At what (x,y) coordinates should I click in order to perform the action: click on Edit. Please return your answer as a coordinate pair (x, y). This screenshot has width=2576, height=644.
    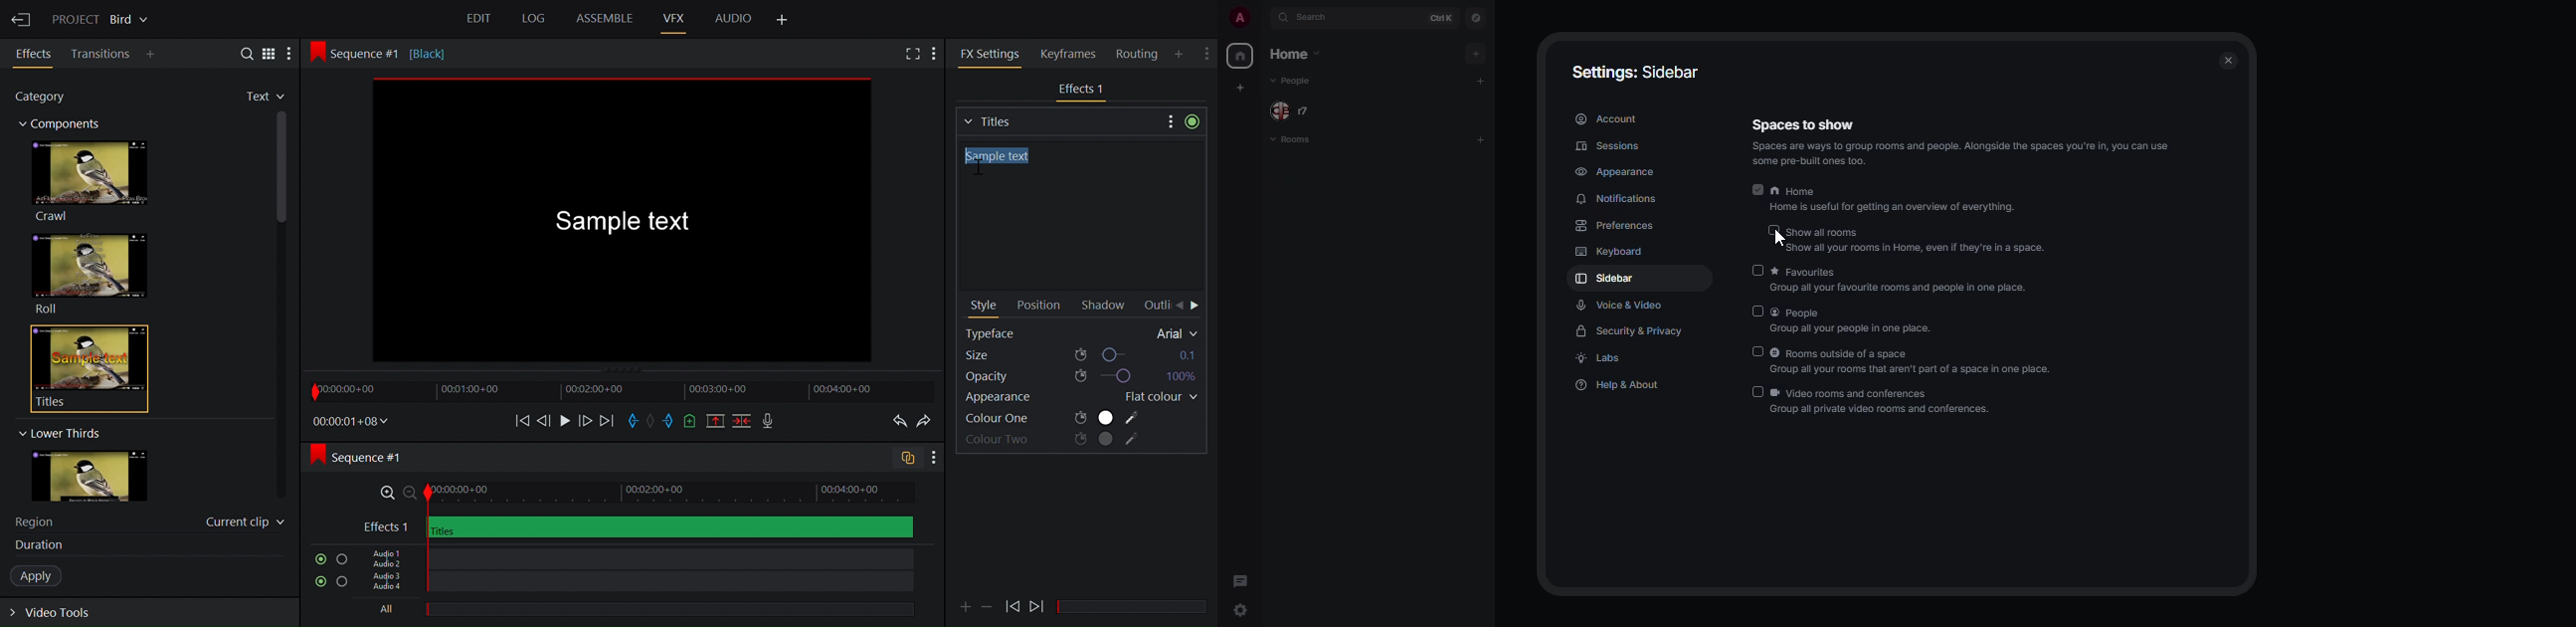
    Looking at the image, I should click on (481, 20).